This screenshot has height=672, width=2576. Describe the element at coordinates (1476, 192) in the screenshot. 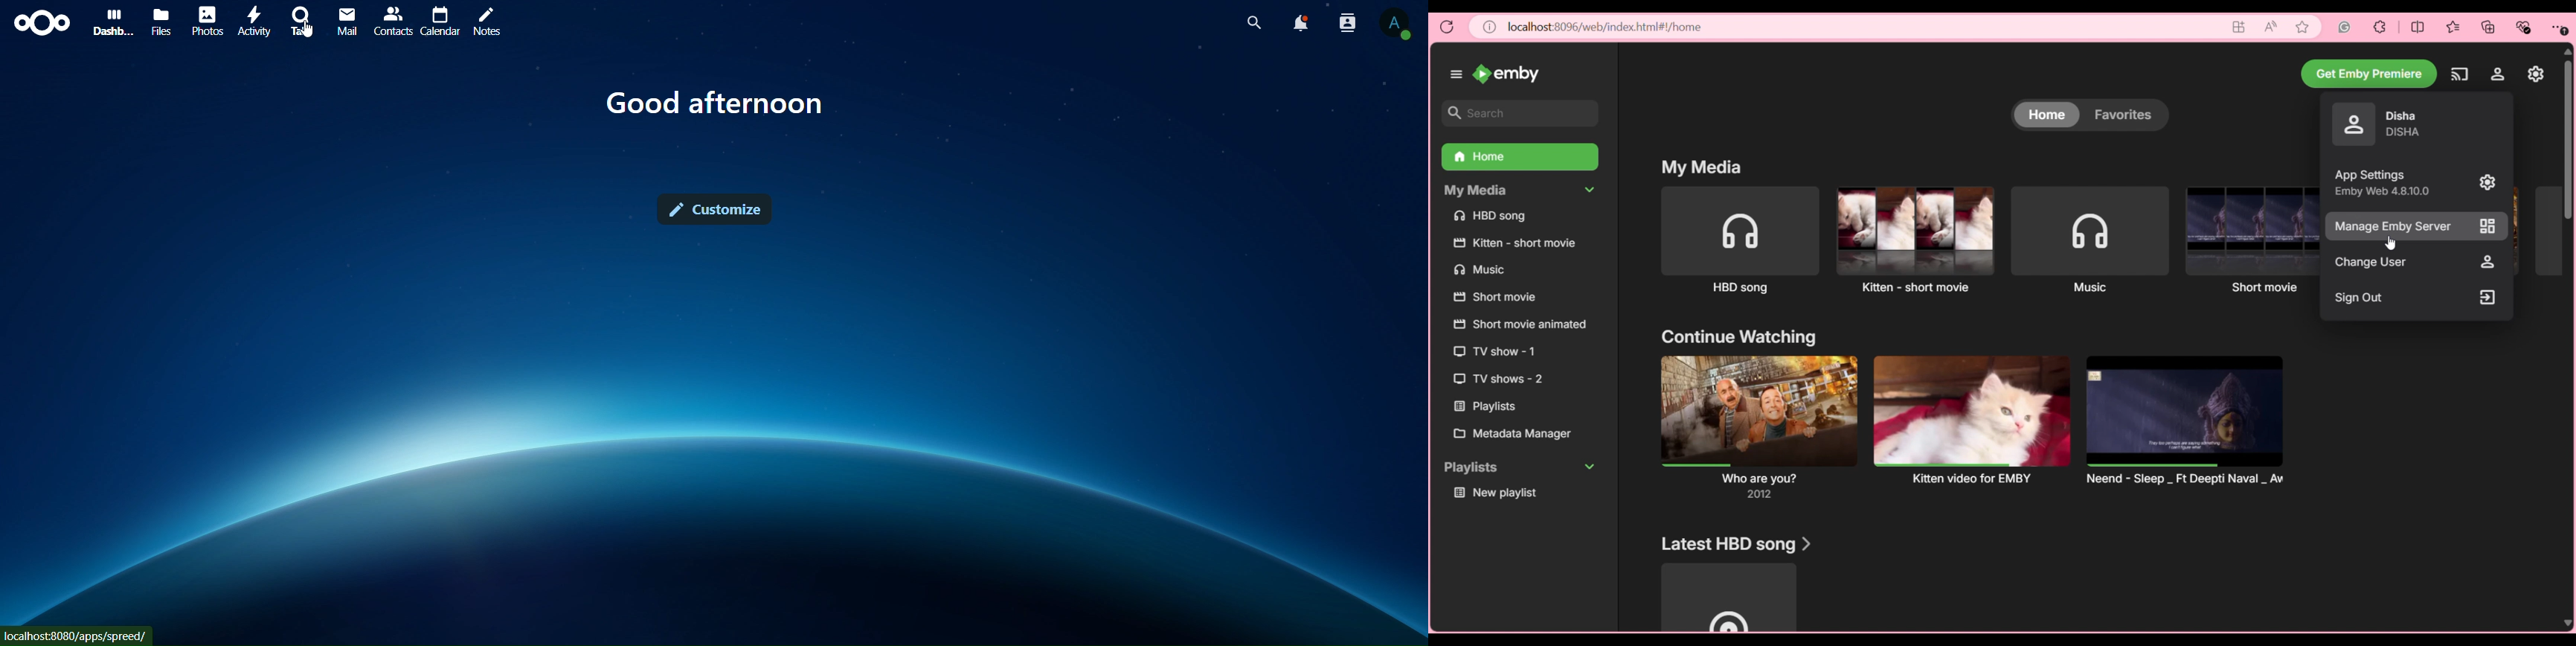

I see `my media` at that location.